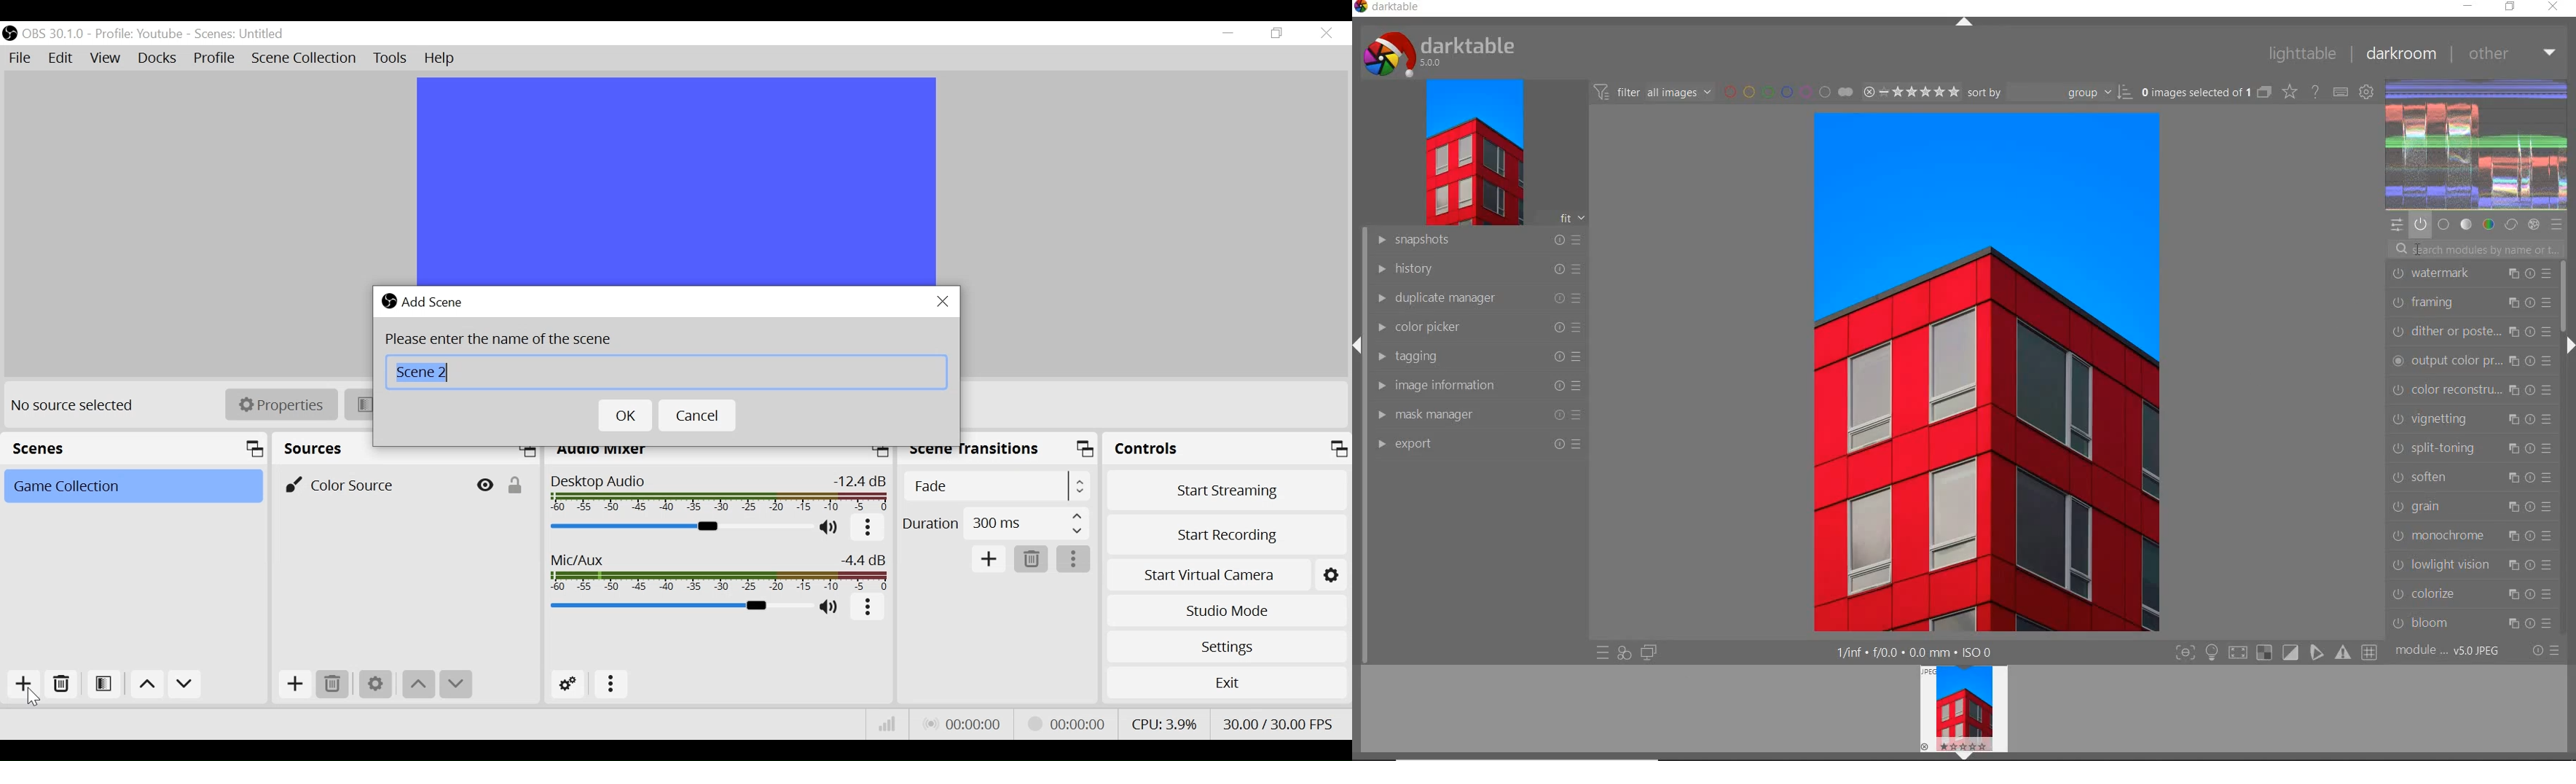  Describe the element at coordinates (612, 684) in the screenshot. I see `more options` at that location.